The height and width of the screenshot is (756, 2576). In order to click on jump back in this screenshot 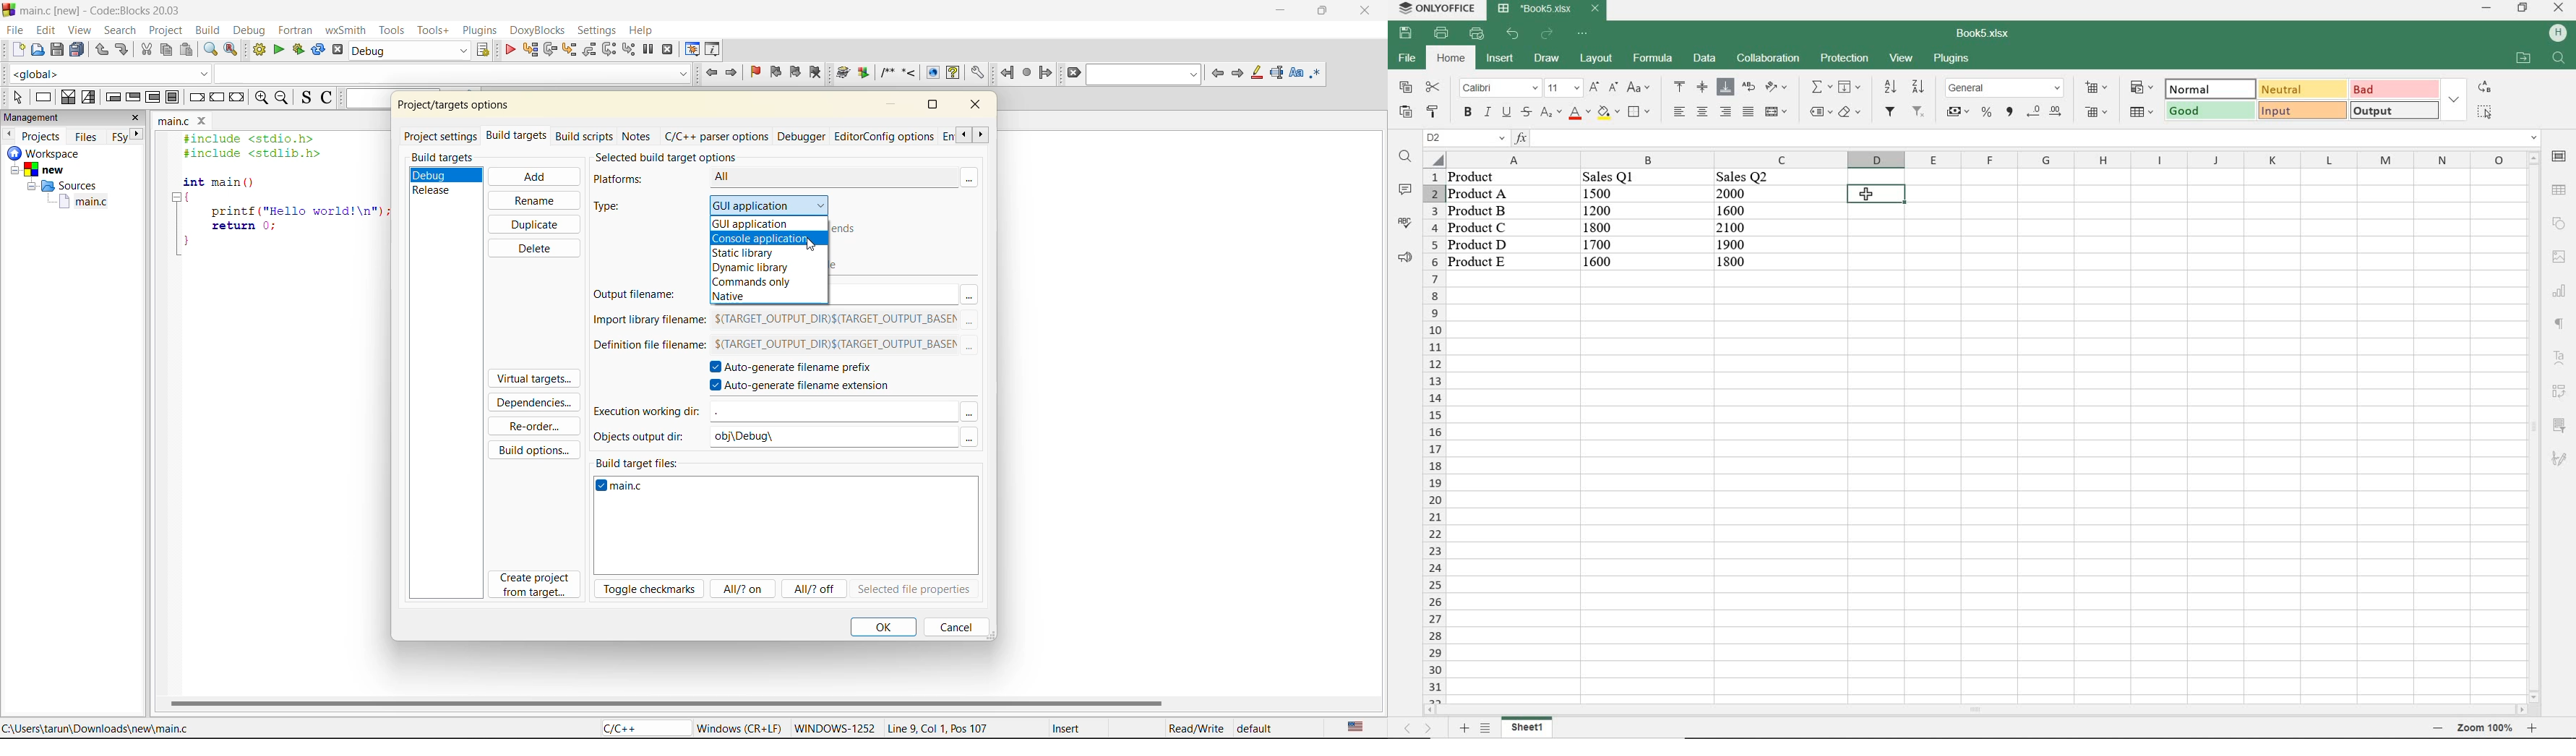, I will do `click(1006, 73)`.